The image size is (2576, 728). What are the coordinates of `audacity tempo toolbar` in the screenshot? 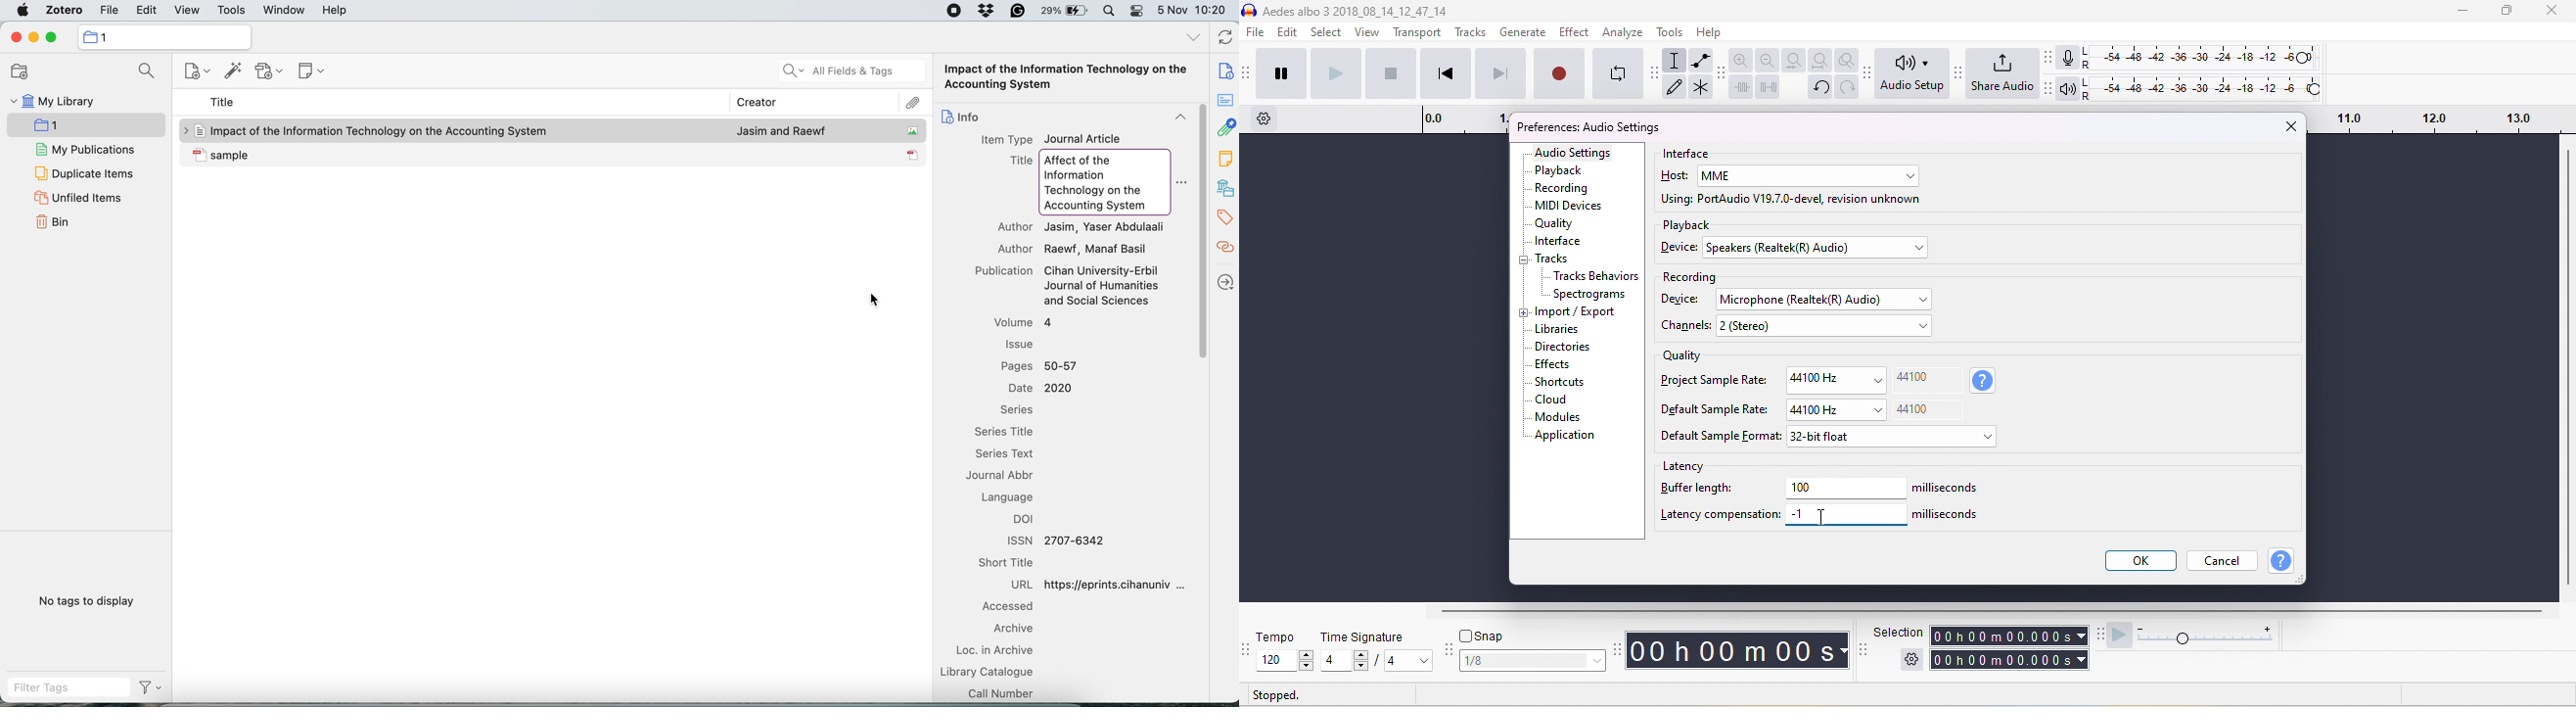 It's located at (1248, 651).